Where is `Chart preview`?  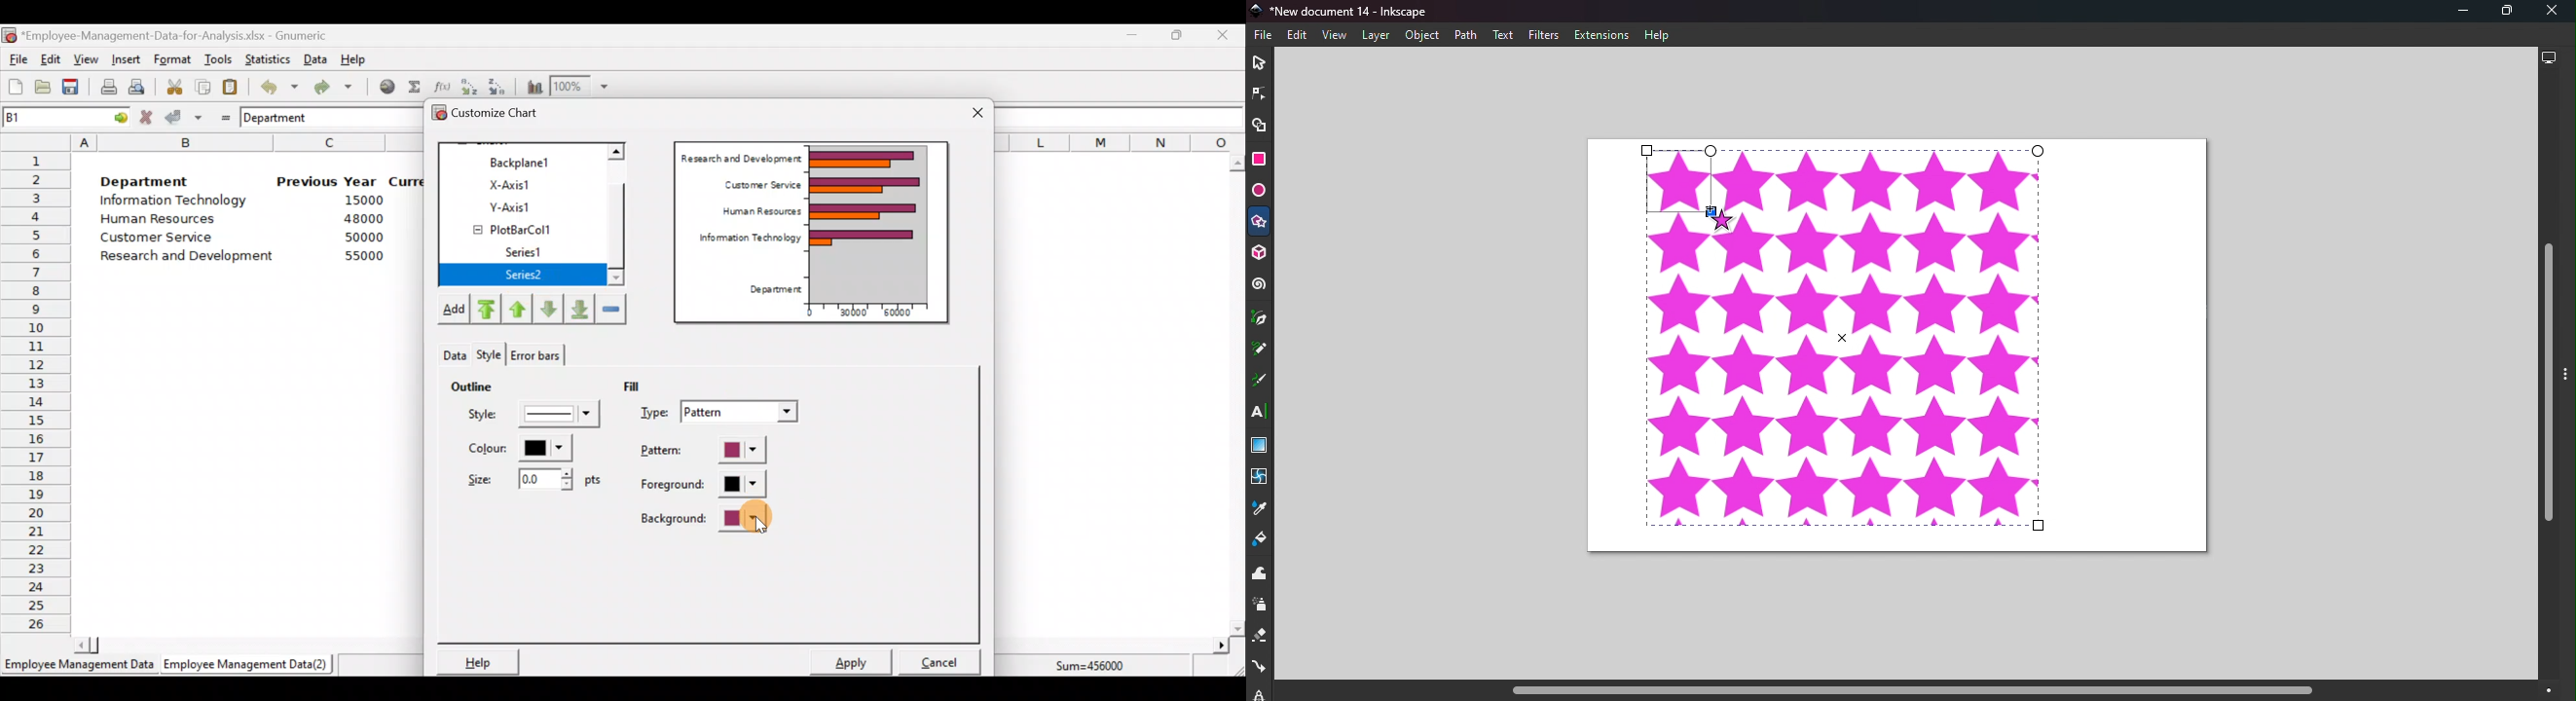 Chart preview is located at coordinates (877, 223).